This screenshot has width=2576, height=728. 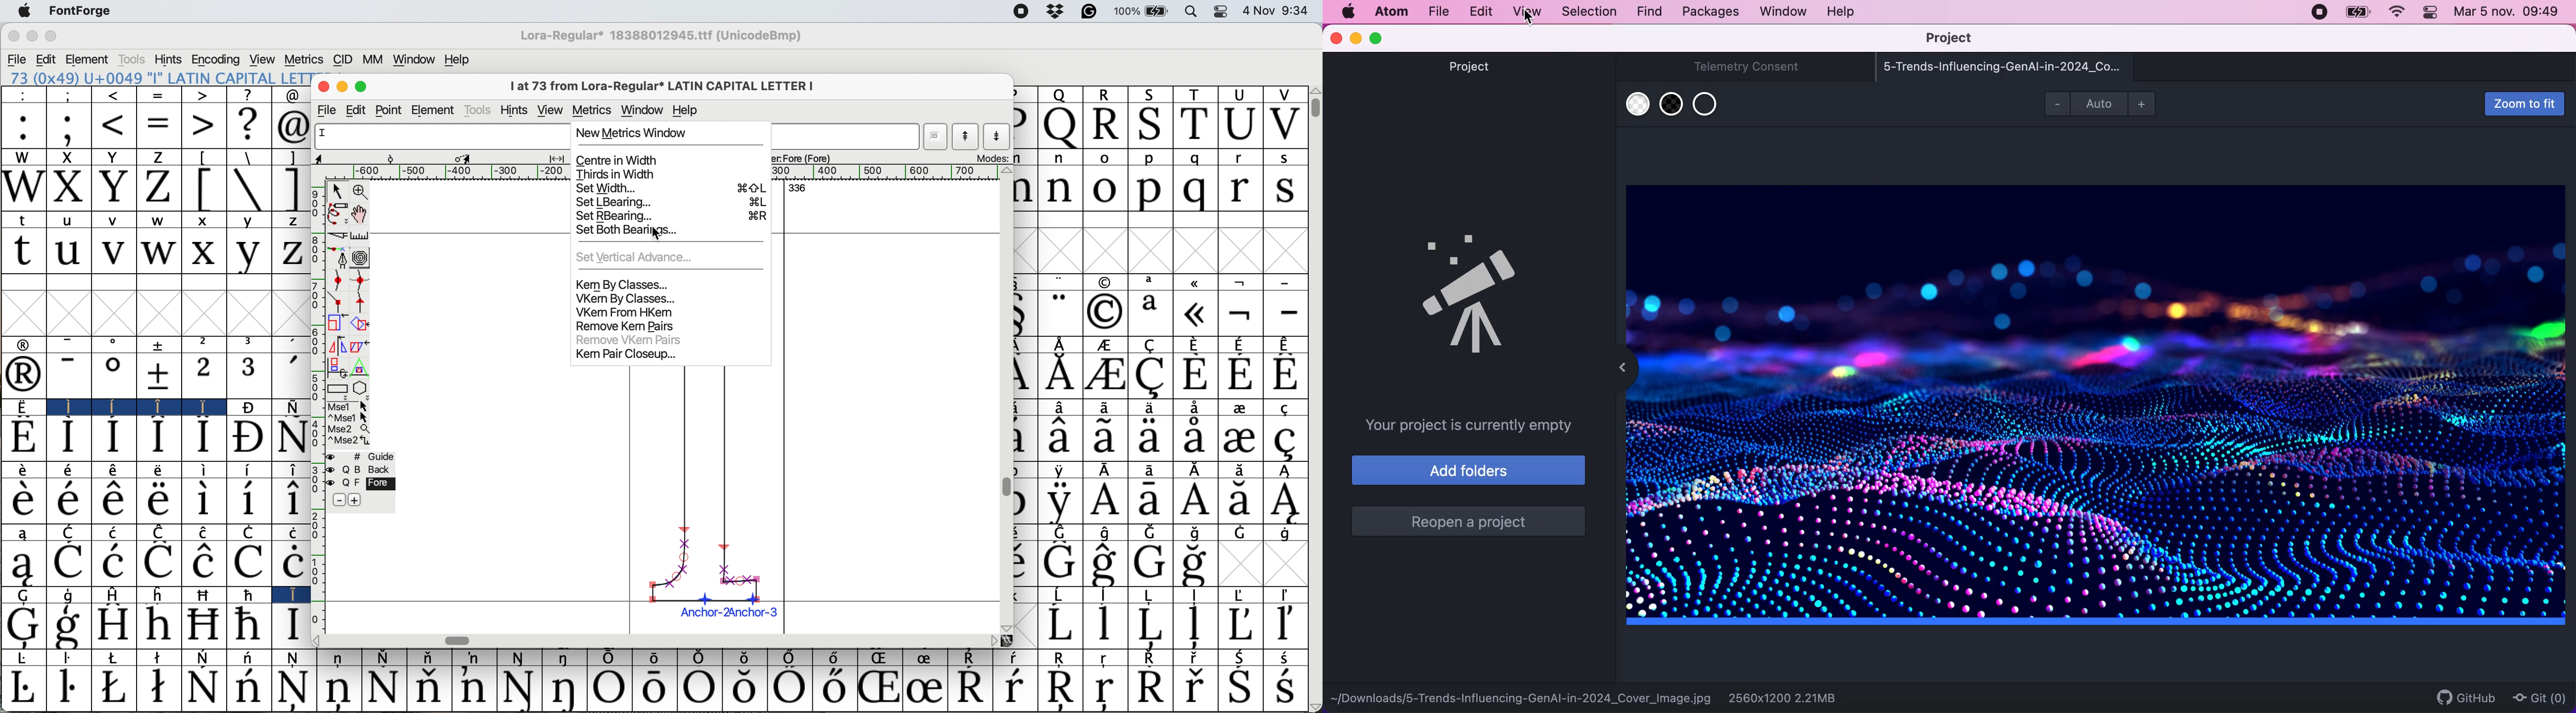 I want to click on I at 73from Lora-Regular* LATIN CAPITAL LETTER I, so click(x=668, y=88).